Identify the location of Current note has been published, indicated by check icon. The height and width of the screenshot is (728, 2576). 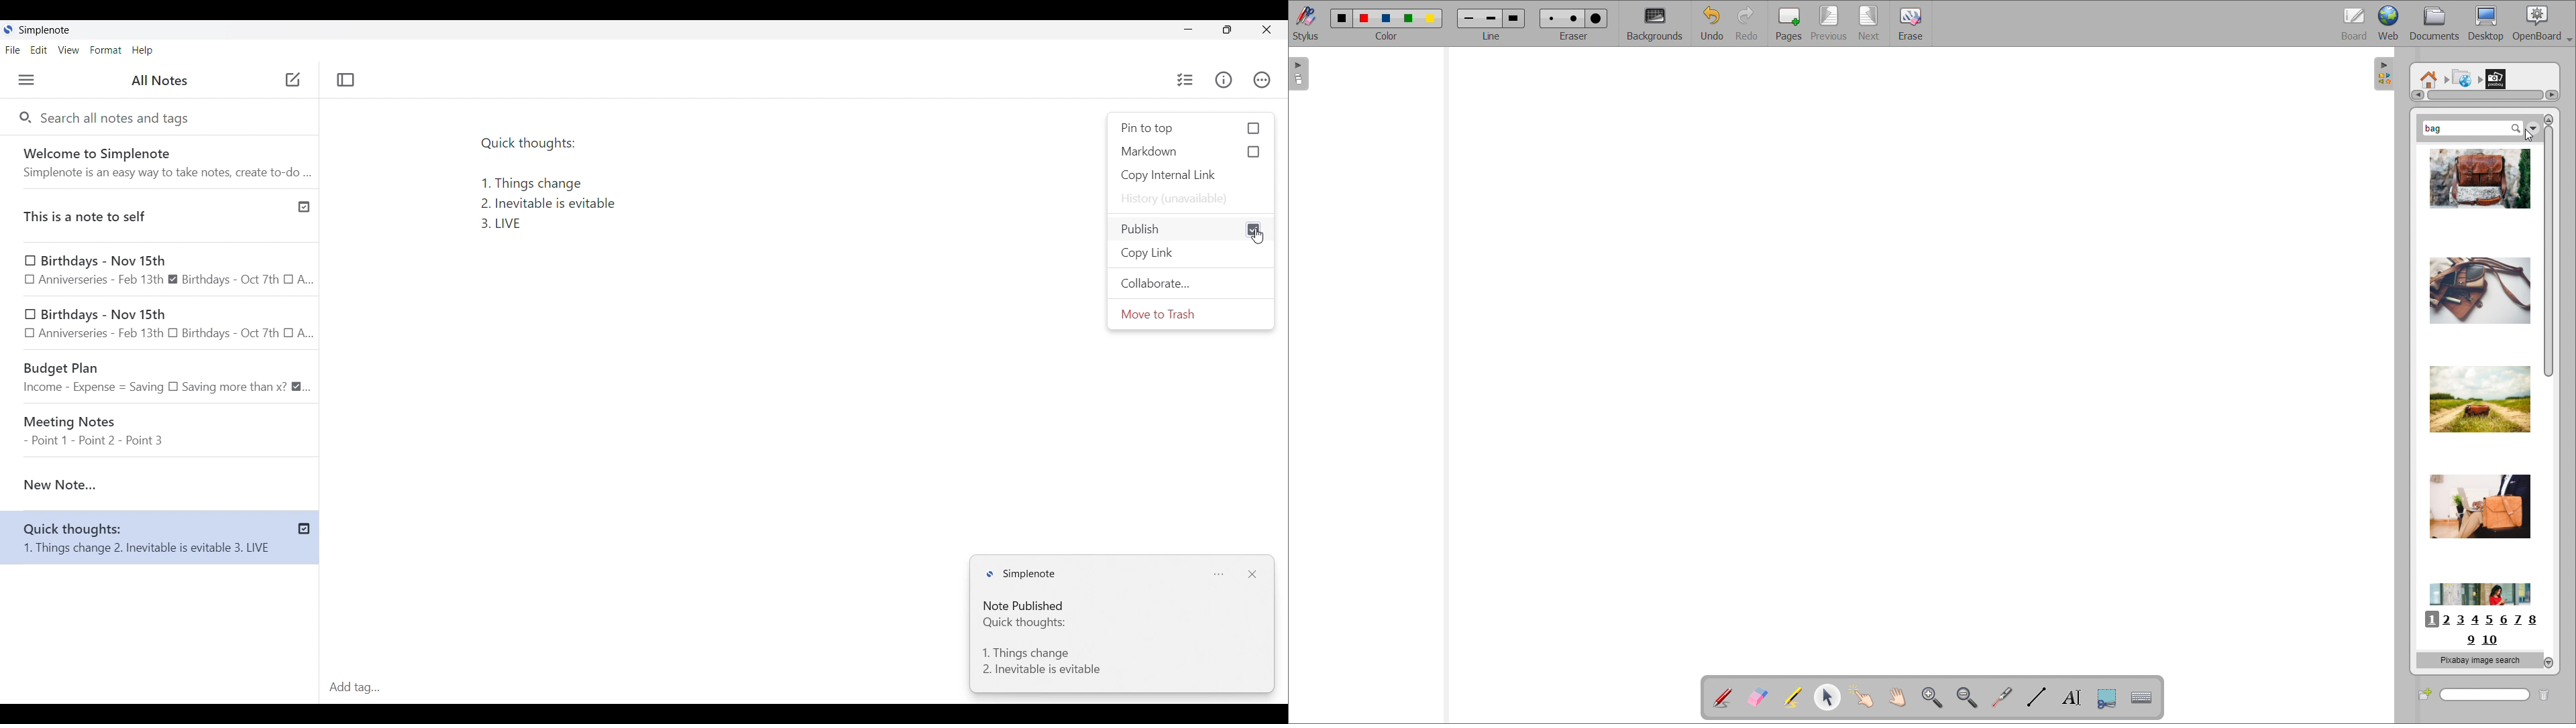
(160, 538).